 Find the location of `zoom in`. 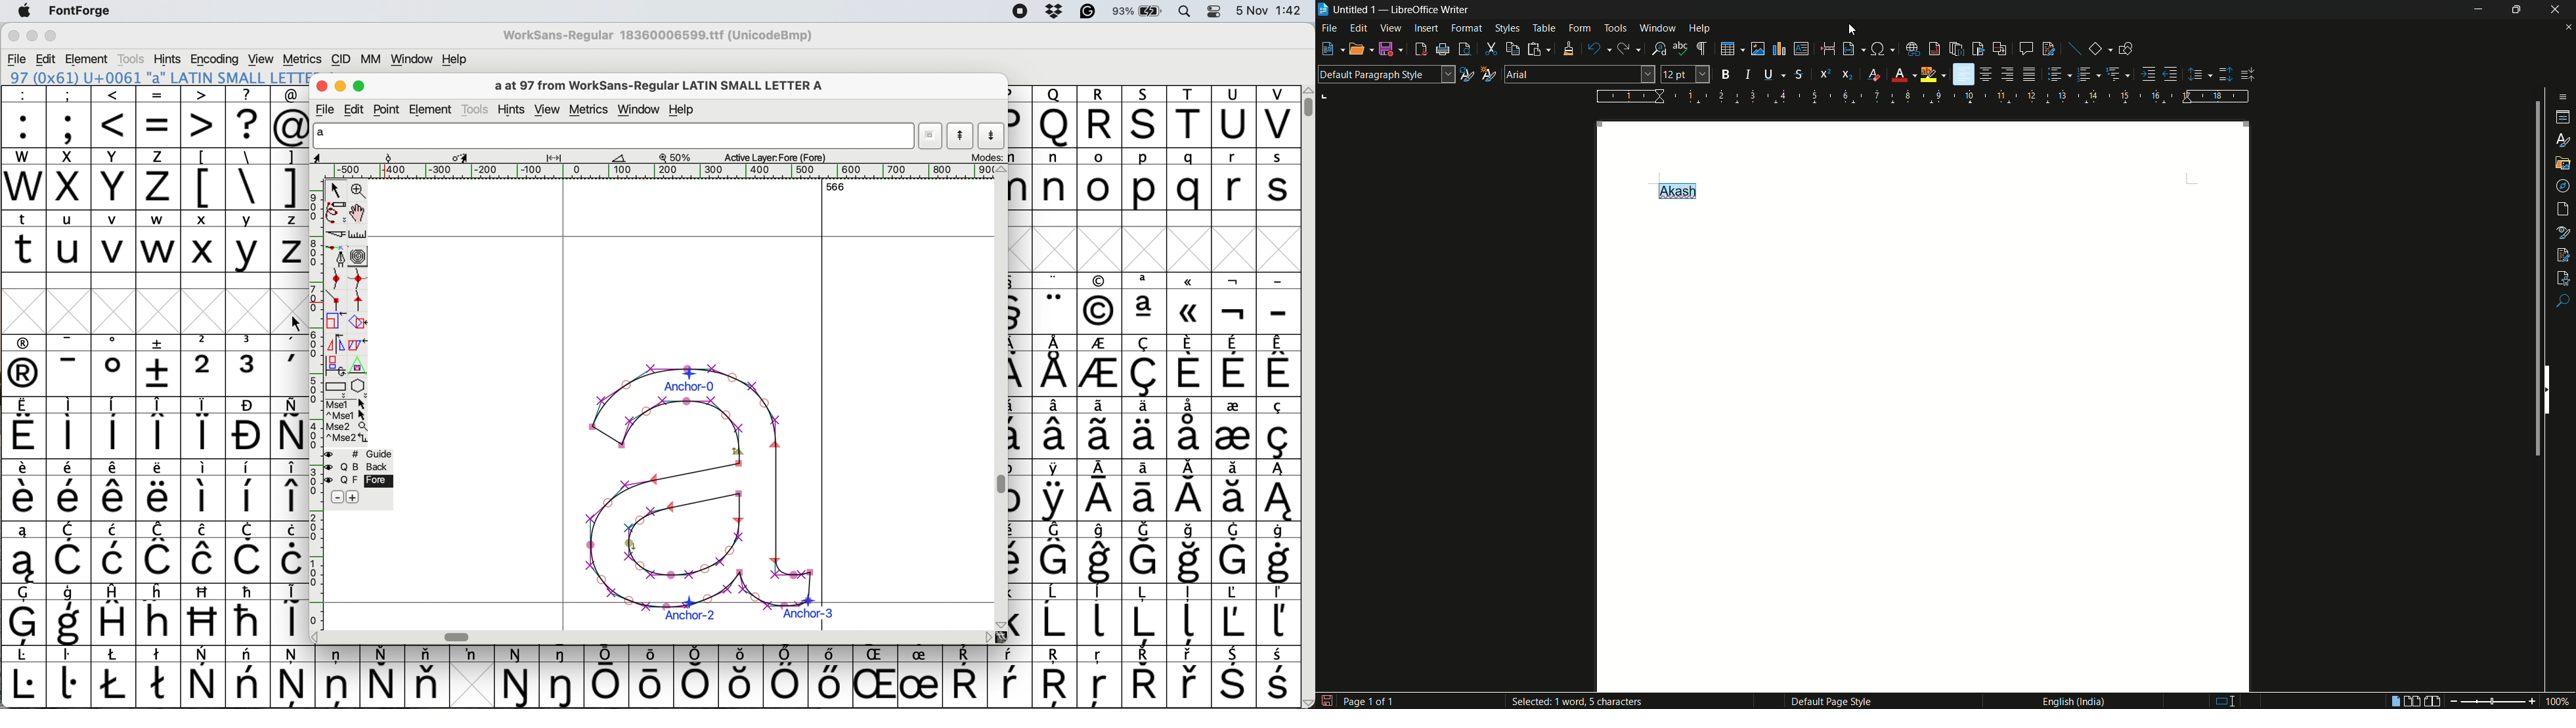

zoom in is located at coordinates (2531, 701).